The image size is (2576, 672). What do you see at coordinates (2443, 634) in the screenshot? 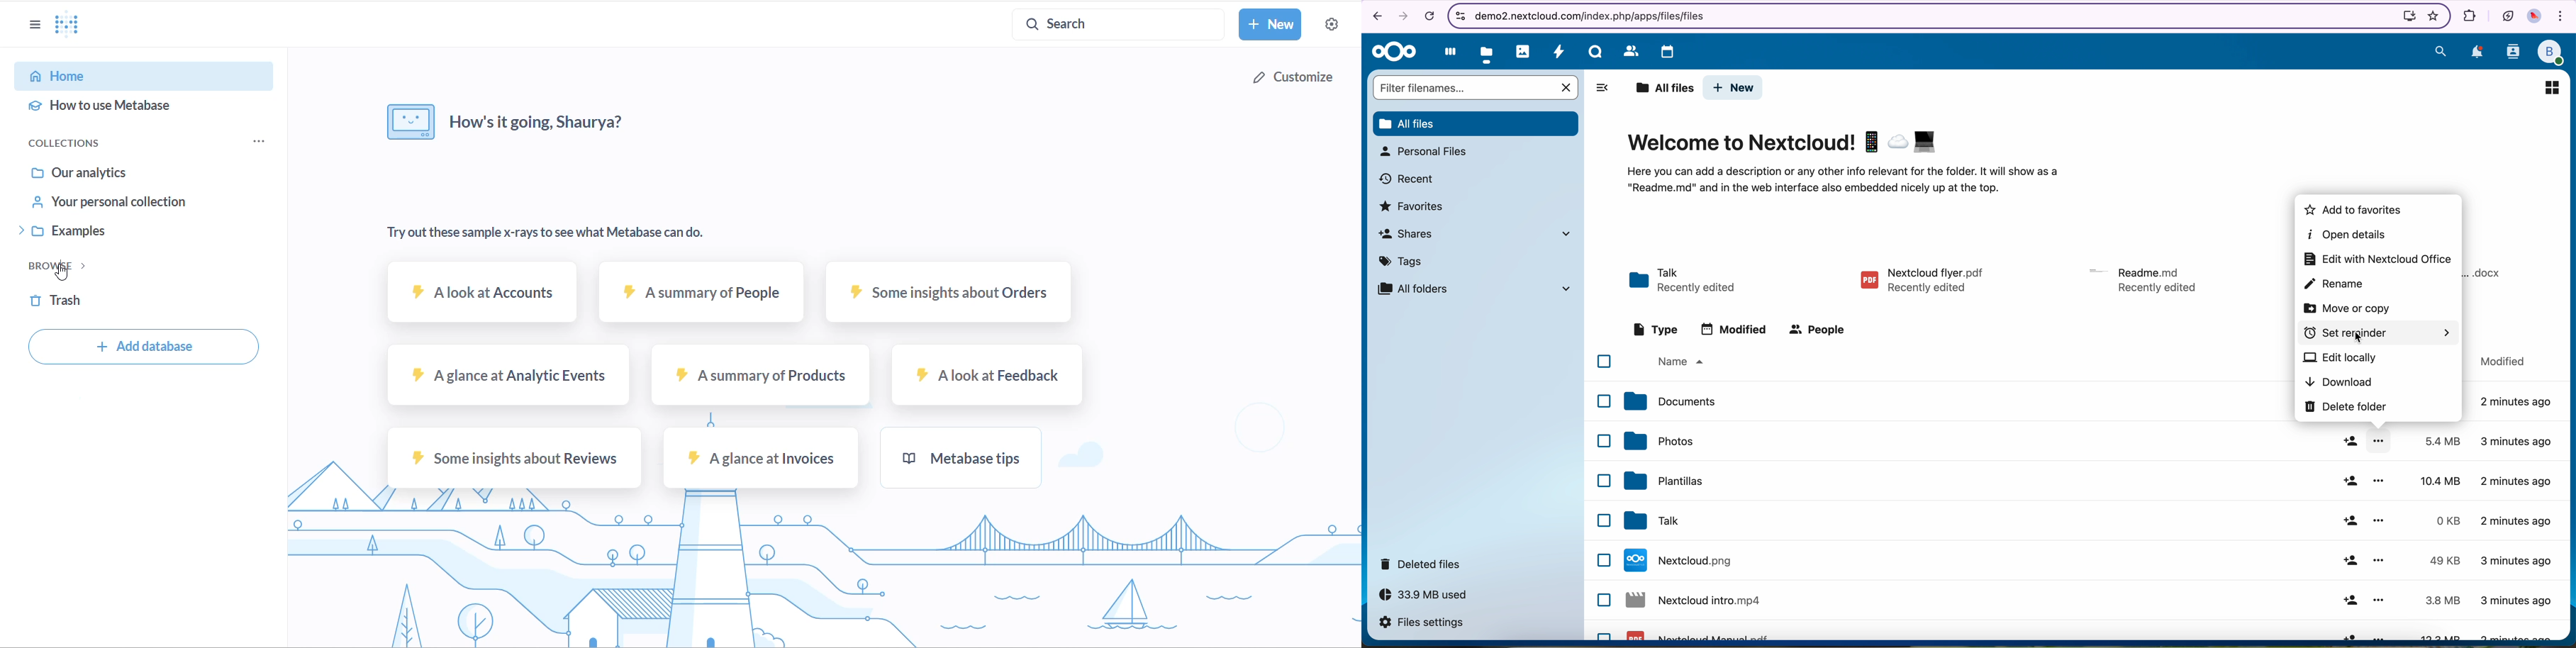
I see `13.3` at bounding box center [2443, 634].